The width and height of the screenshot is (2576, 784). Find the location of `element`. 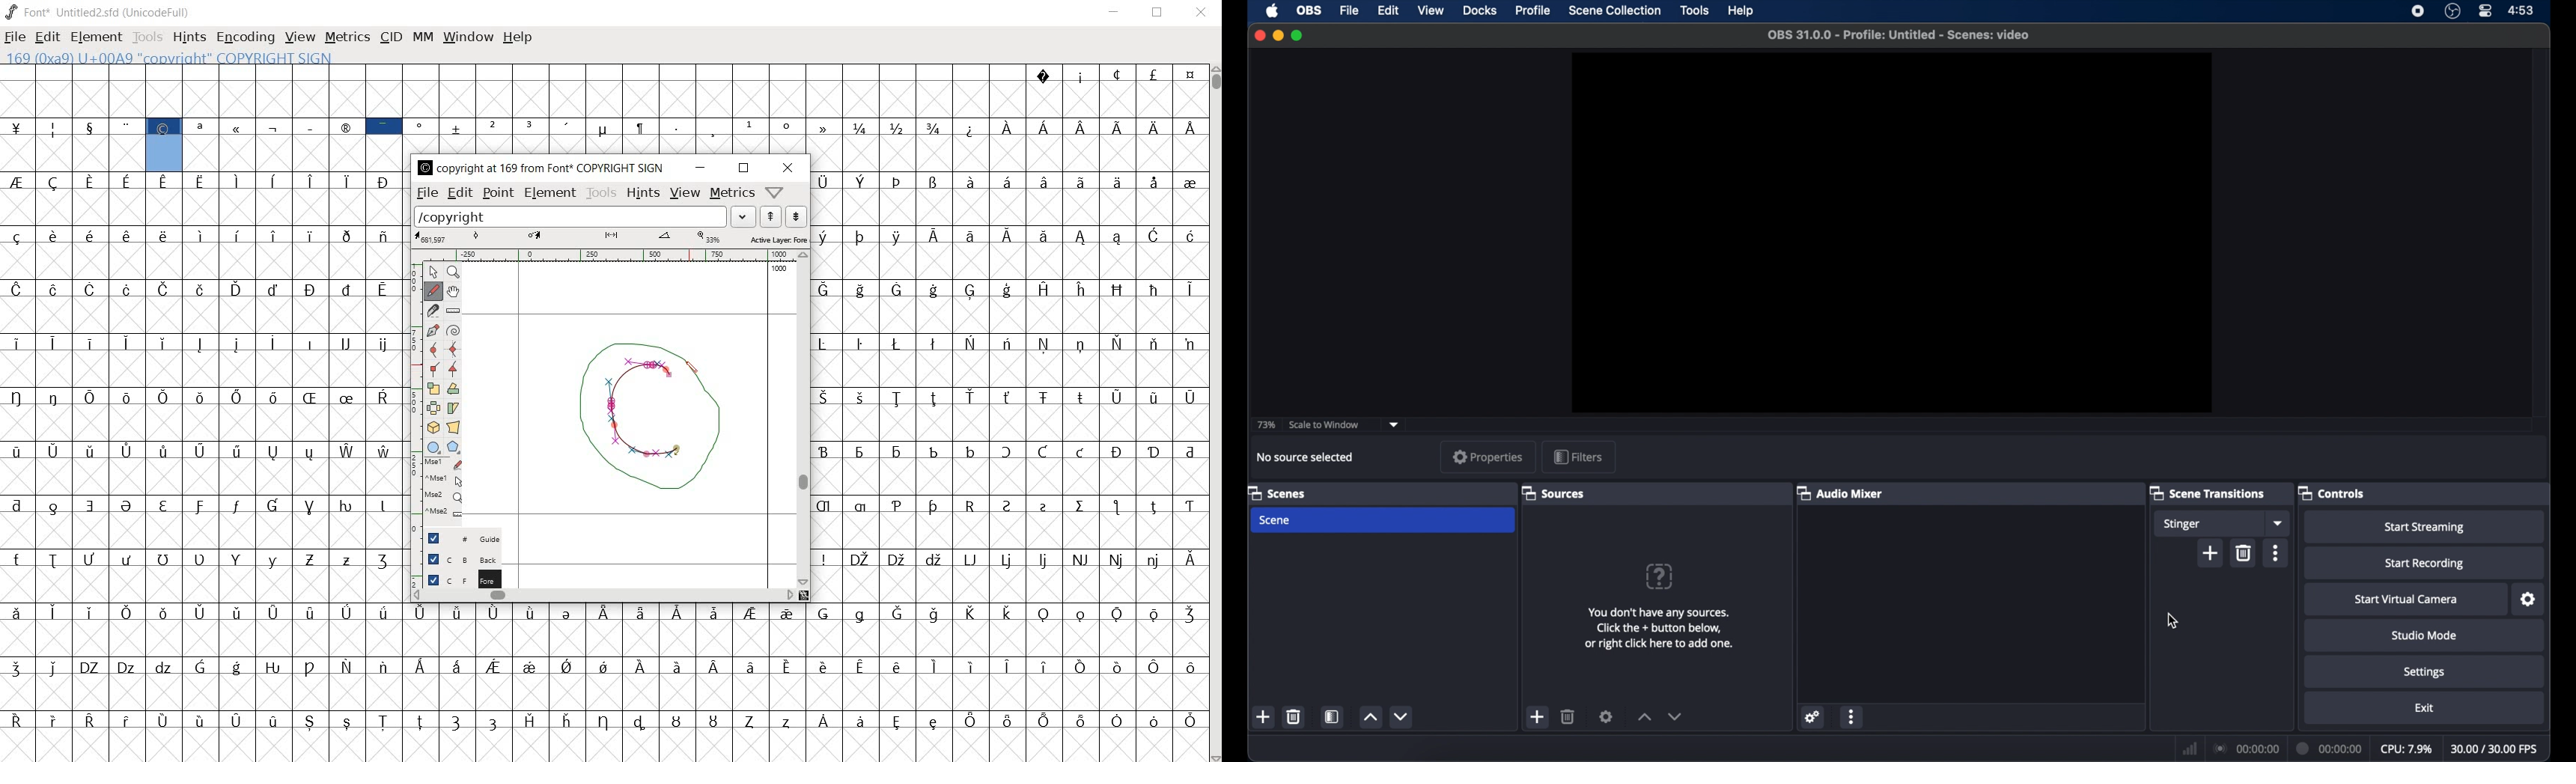

element is located at coordinates (96, 37).